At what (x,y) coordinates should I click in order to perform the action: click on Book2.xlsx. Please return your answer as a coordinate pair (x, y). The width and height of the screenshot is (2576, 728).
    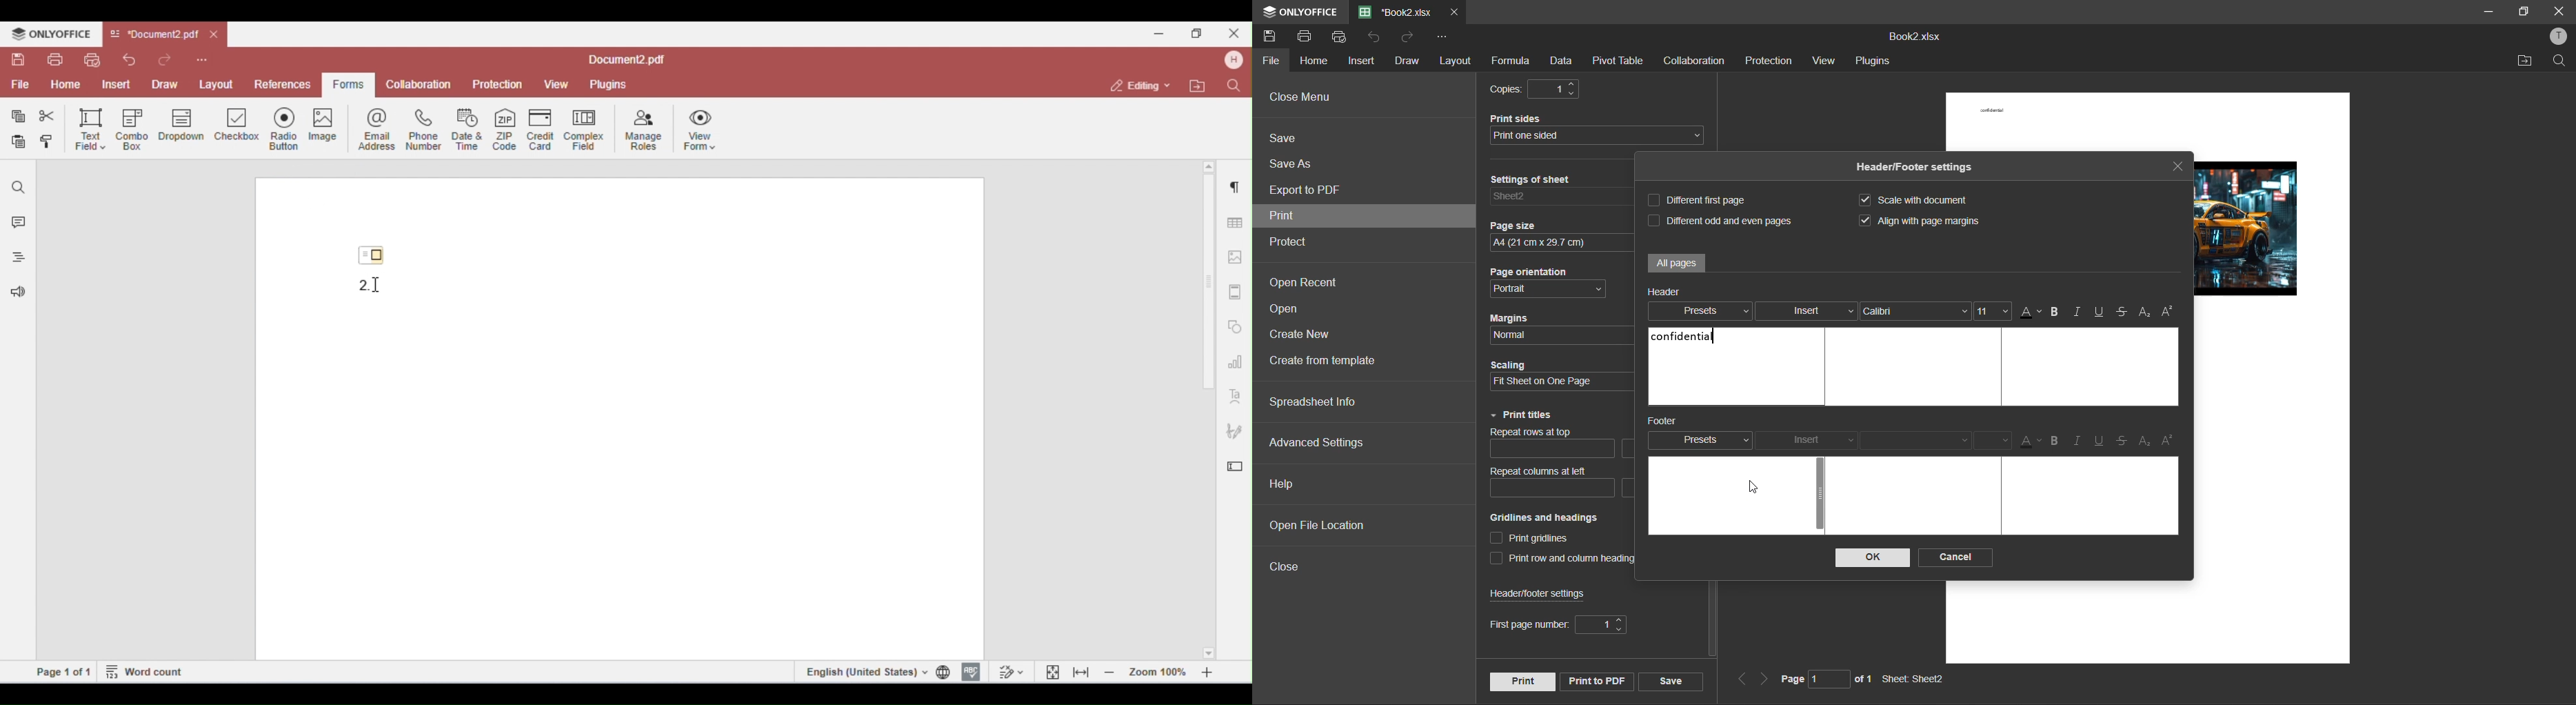
    Looking at the image, I should click on (1913, 39).